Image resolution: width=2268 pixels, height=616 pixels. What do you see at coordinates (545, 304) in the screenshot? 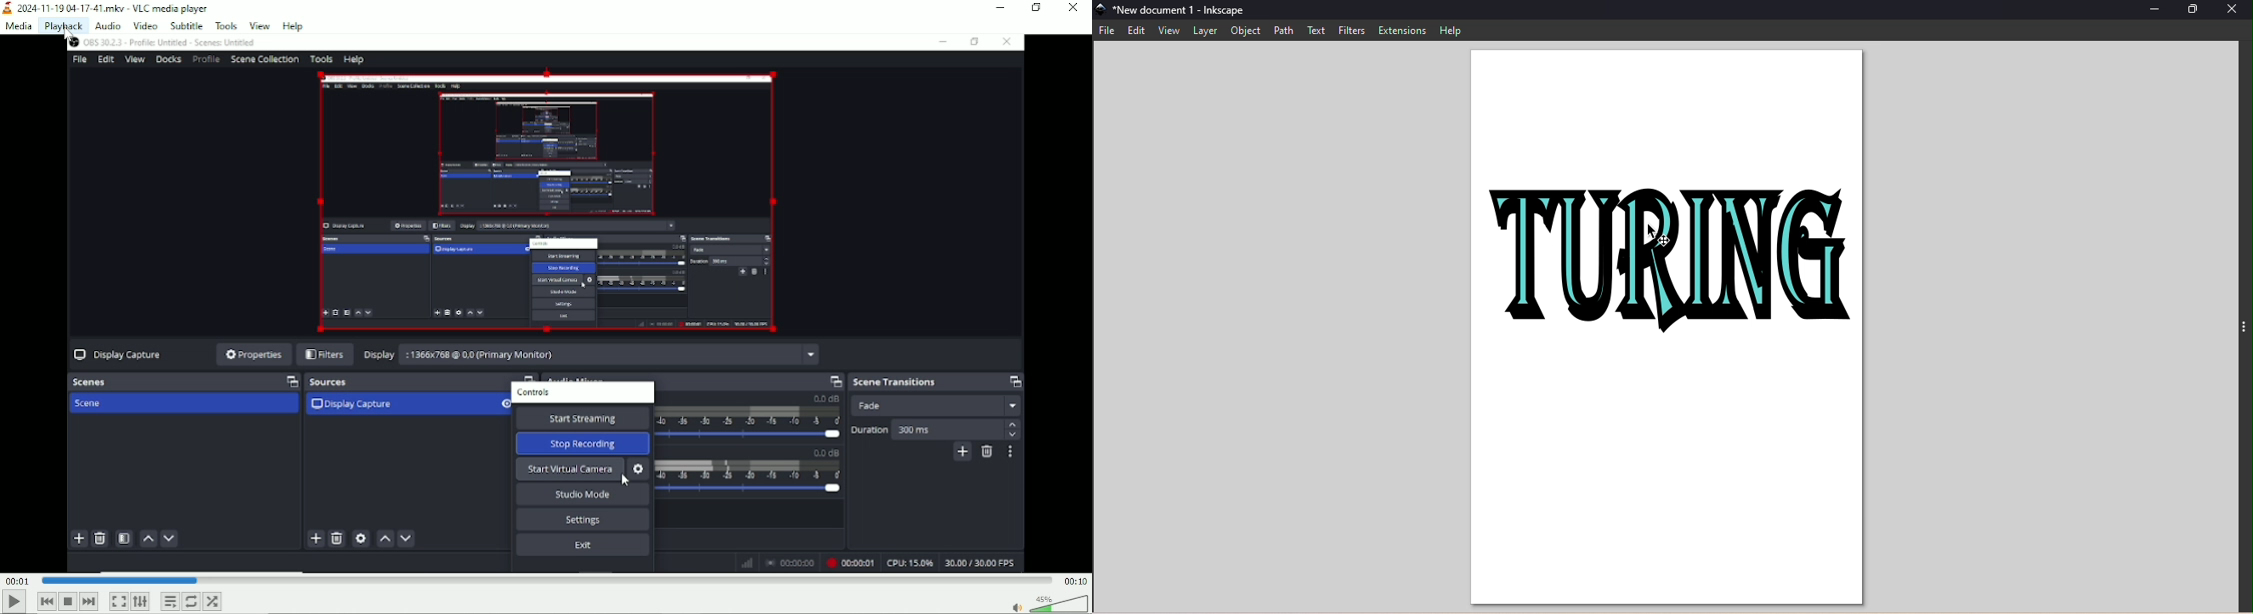
I see `Video` at bounding box center [545, 304].